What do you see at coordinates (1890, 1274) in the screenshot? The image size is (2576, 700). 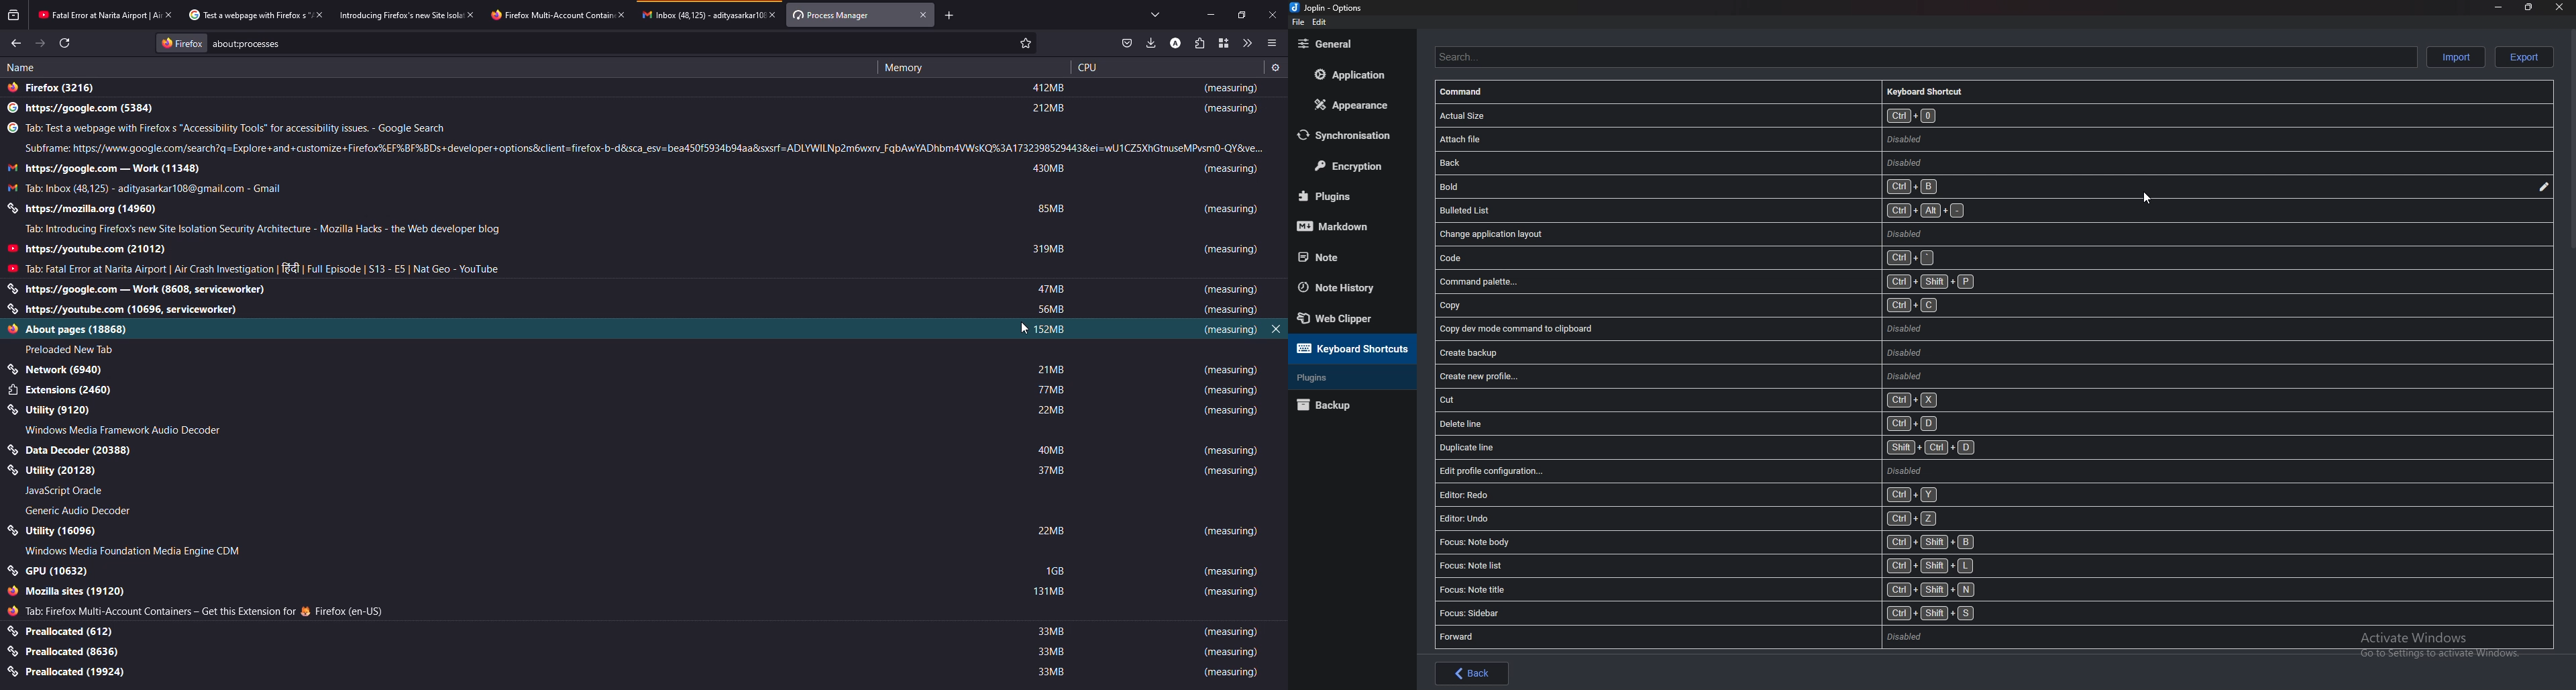 I see `forward` at bounding box center [1890, 1274].